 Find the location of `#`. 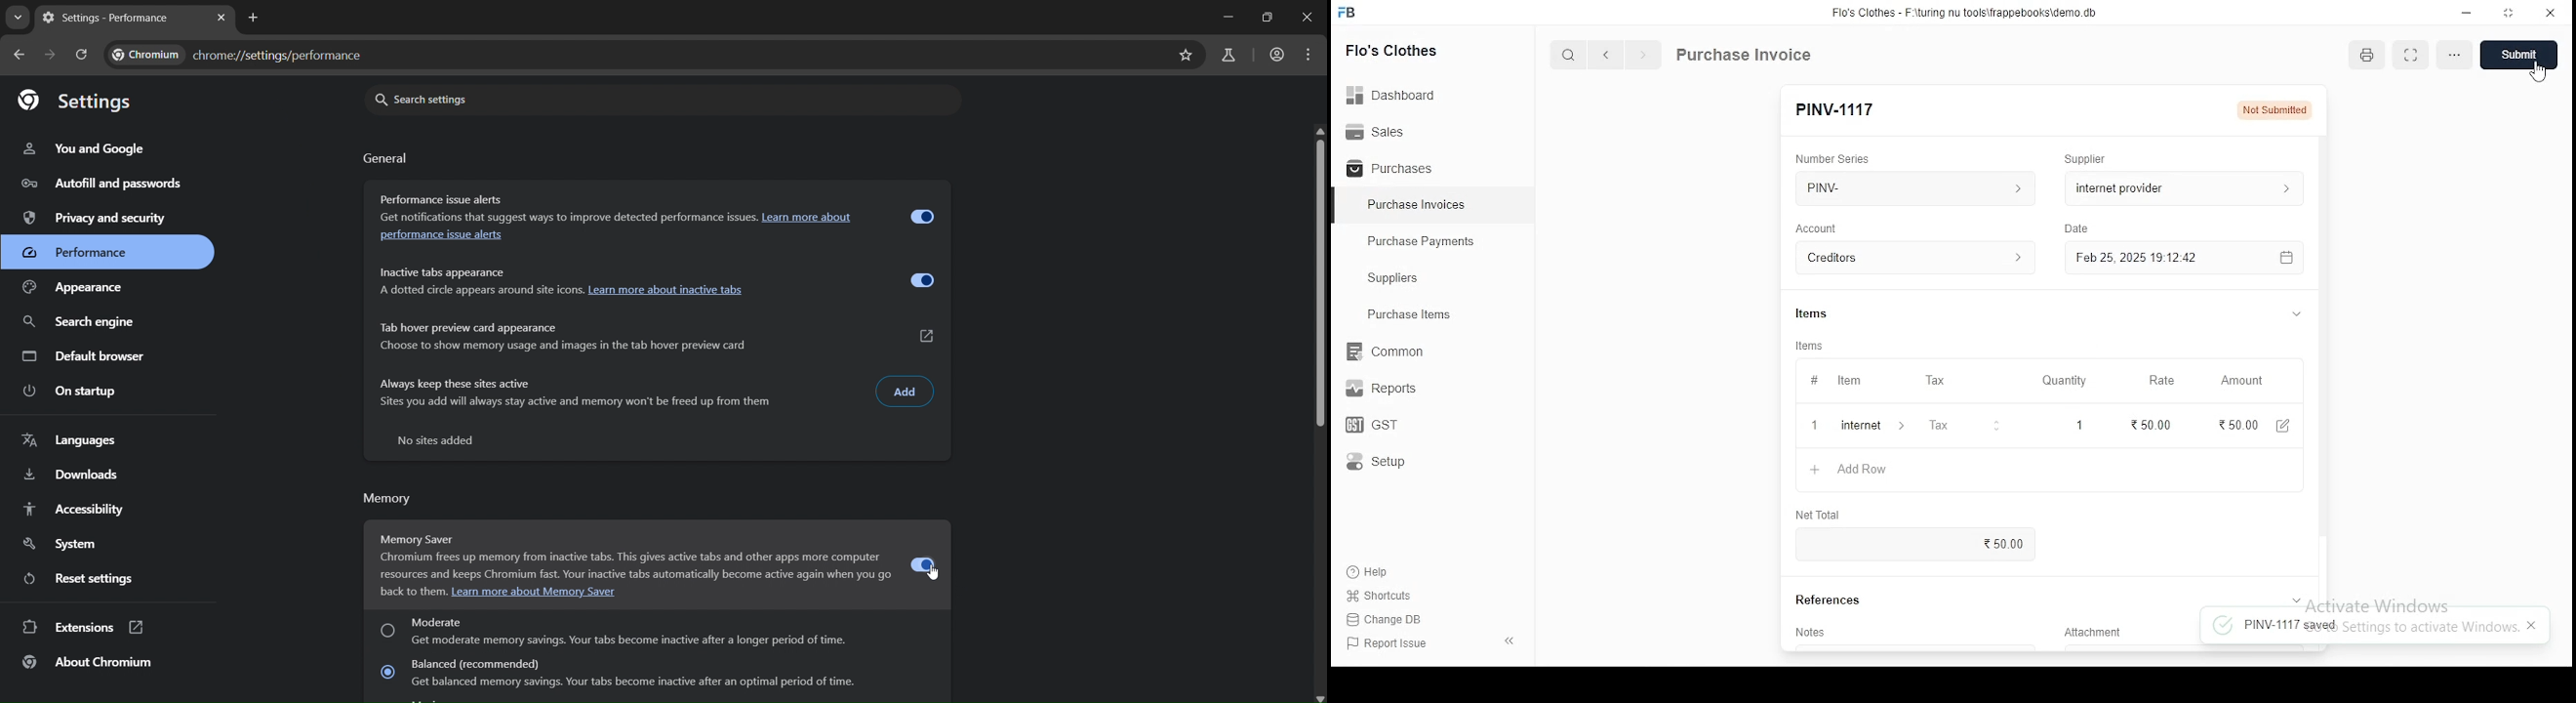

# is located at coordinates (1814, 382).